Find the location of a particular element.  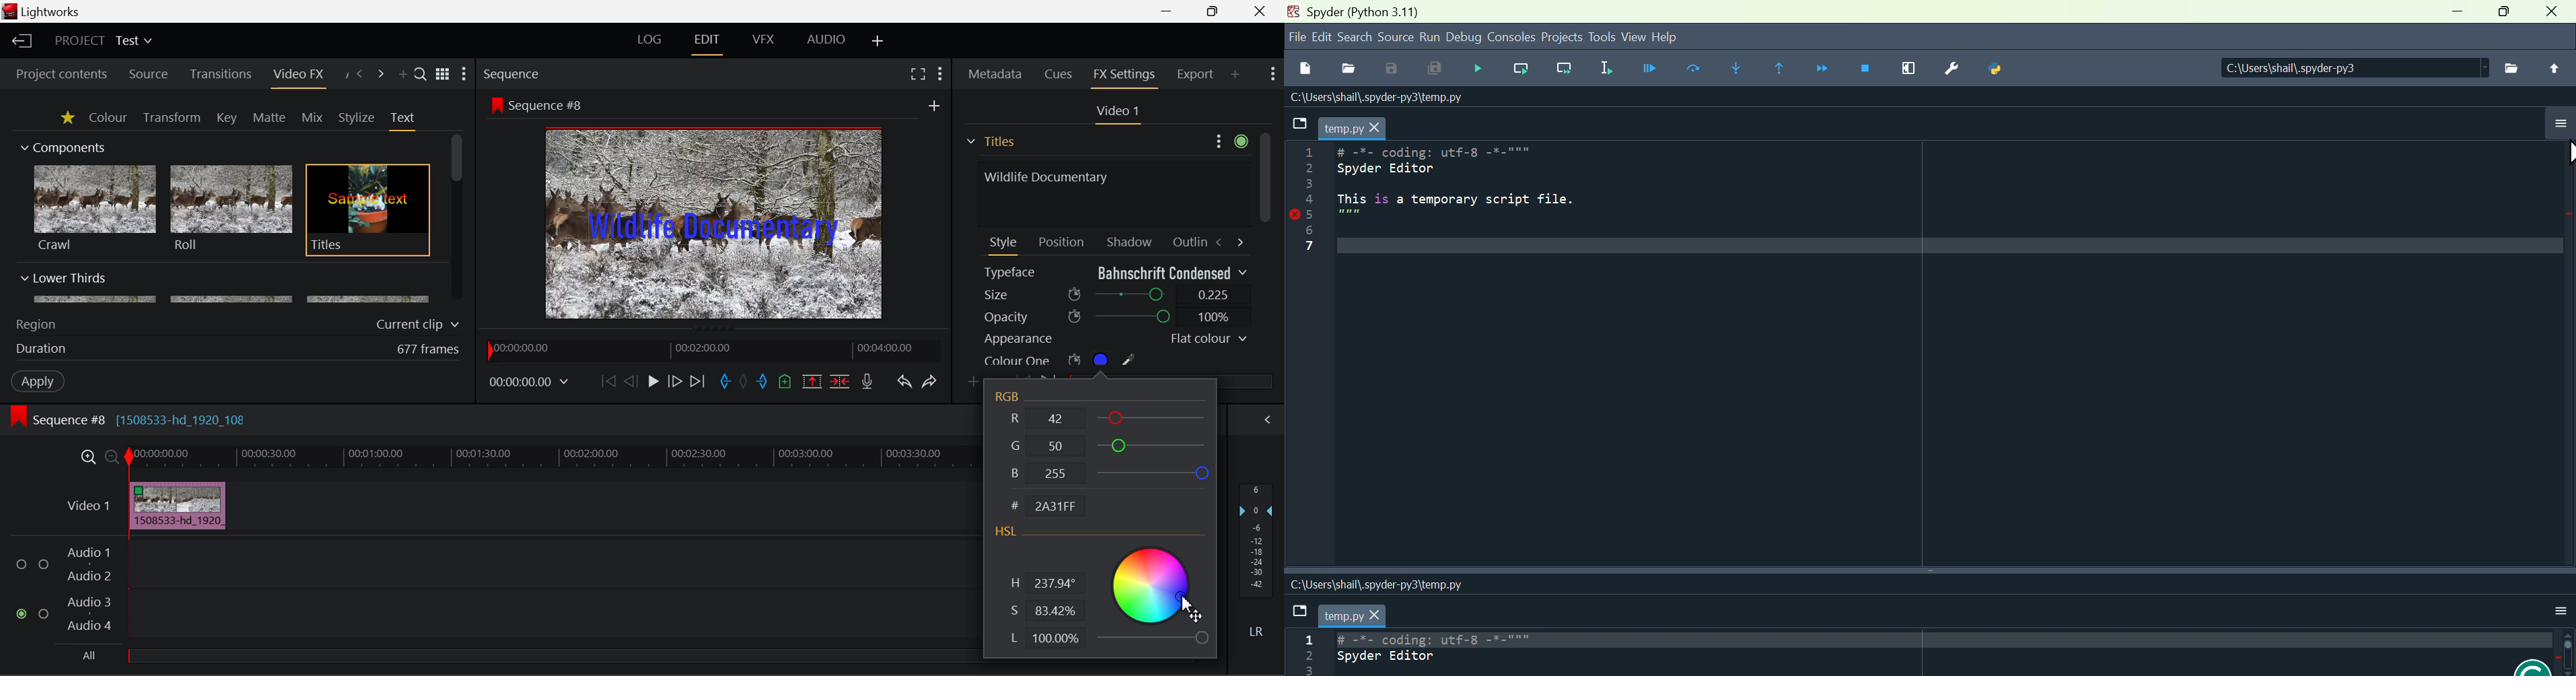

Code is located at coordinates (1423, 654).